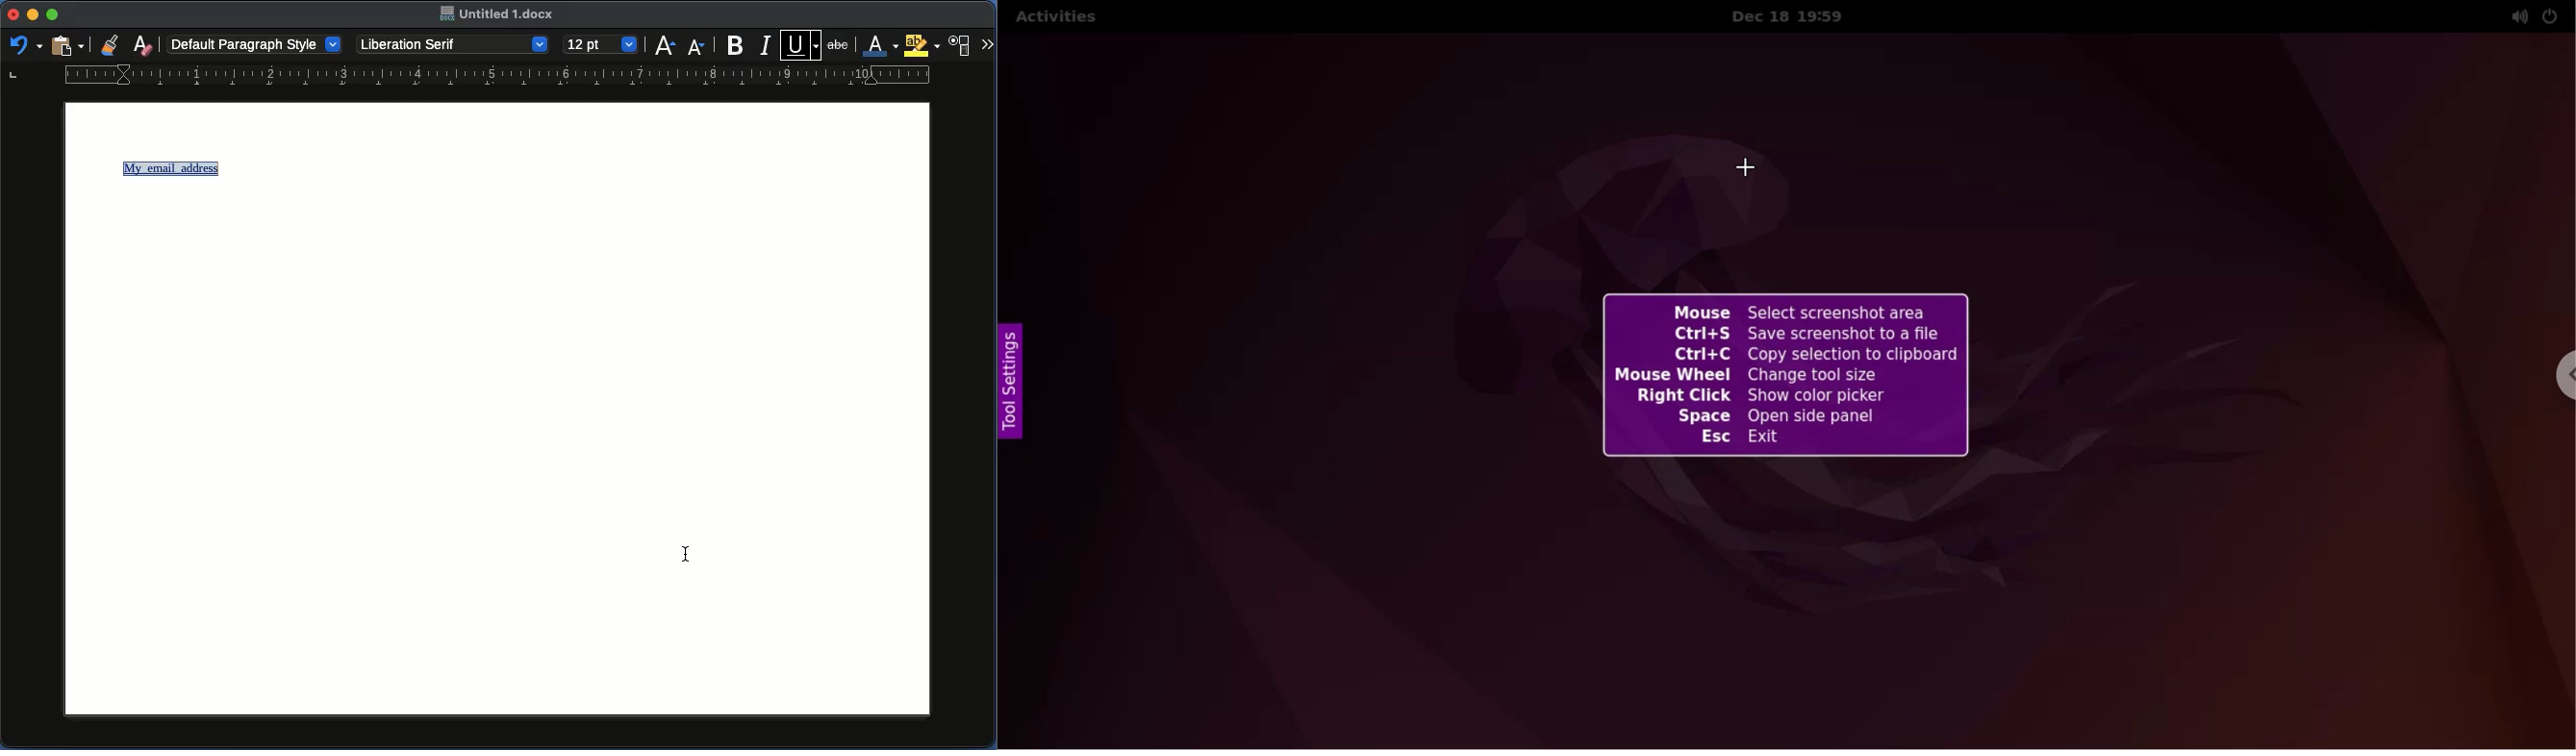 This screenshot has height=756, width=2576. Describe the element at coordinates (33, 15) in the screenshot. I see `Minimize` at that location.